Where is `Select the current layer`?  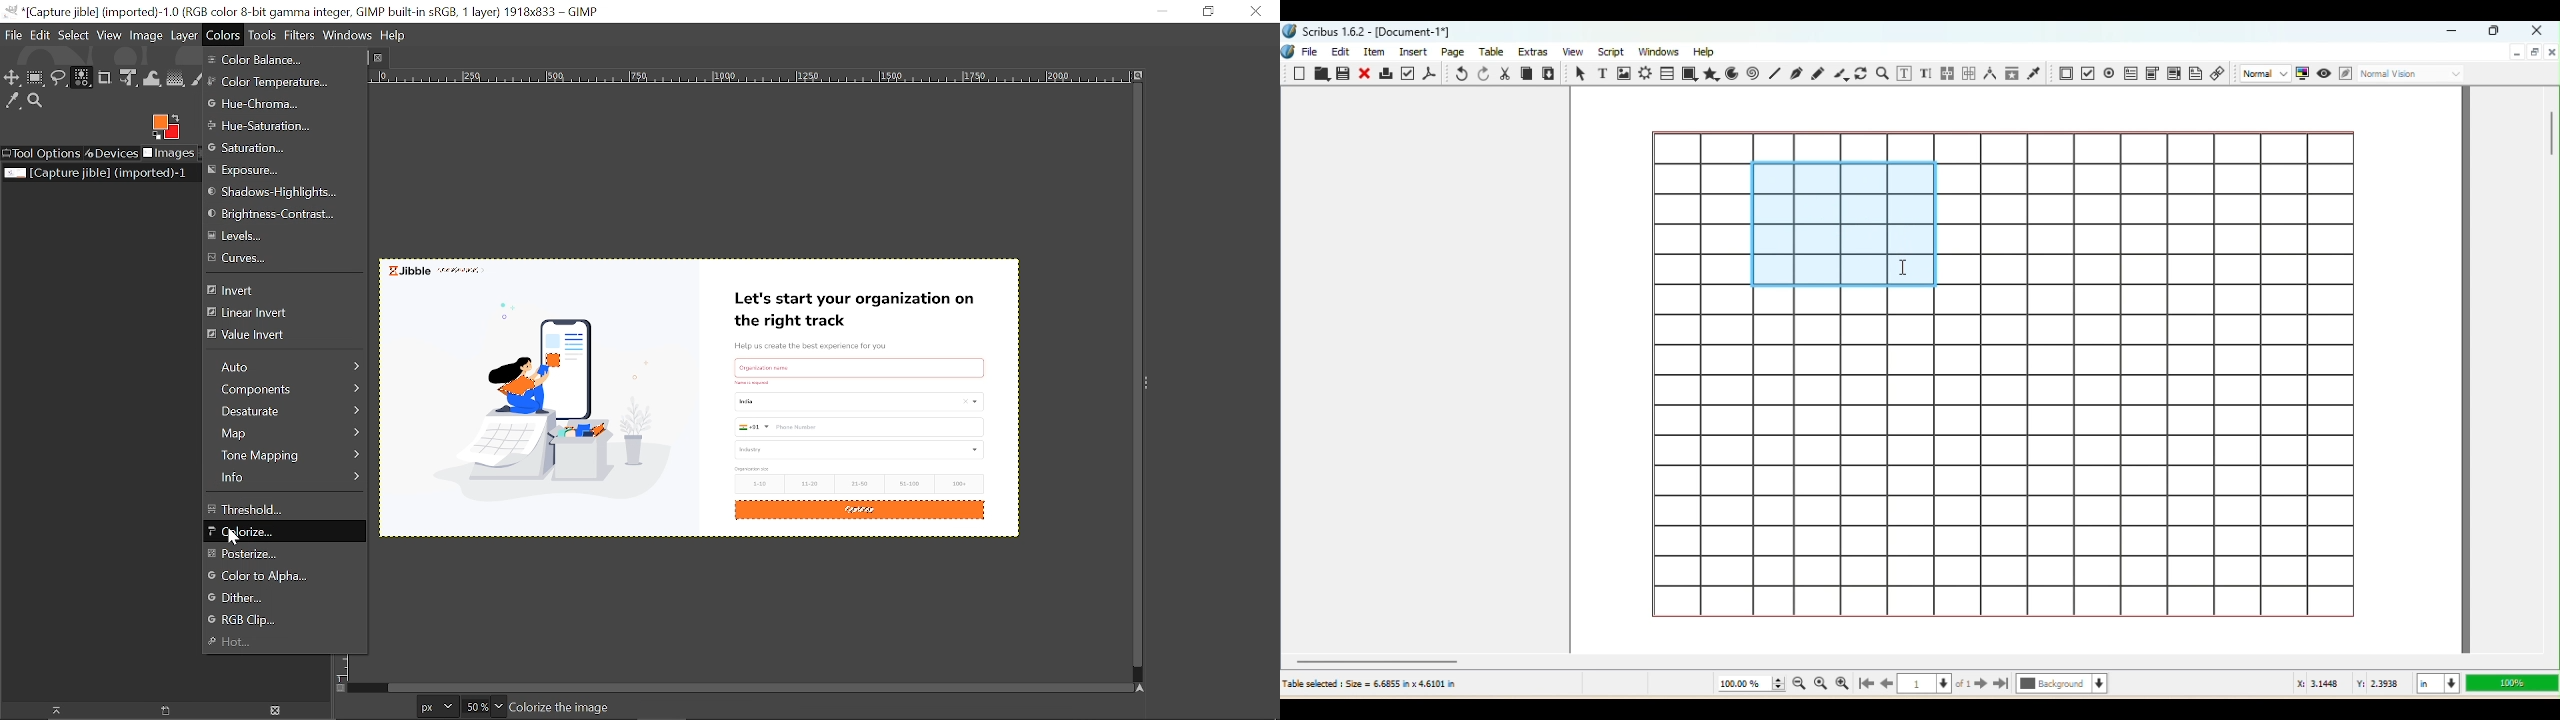
Select the current layer is located at coordinates (2062, 685).